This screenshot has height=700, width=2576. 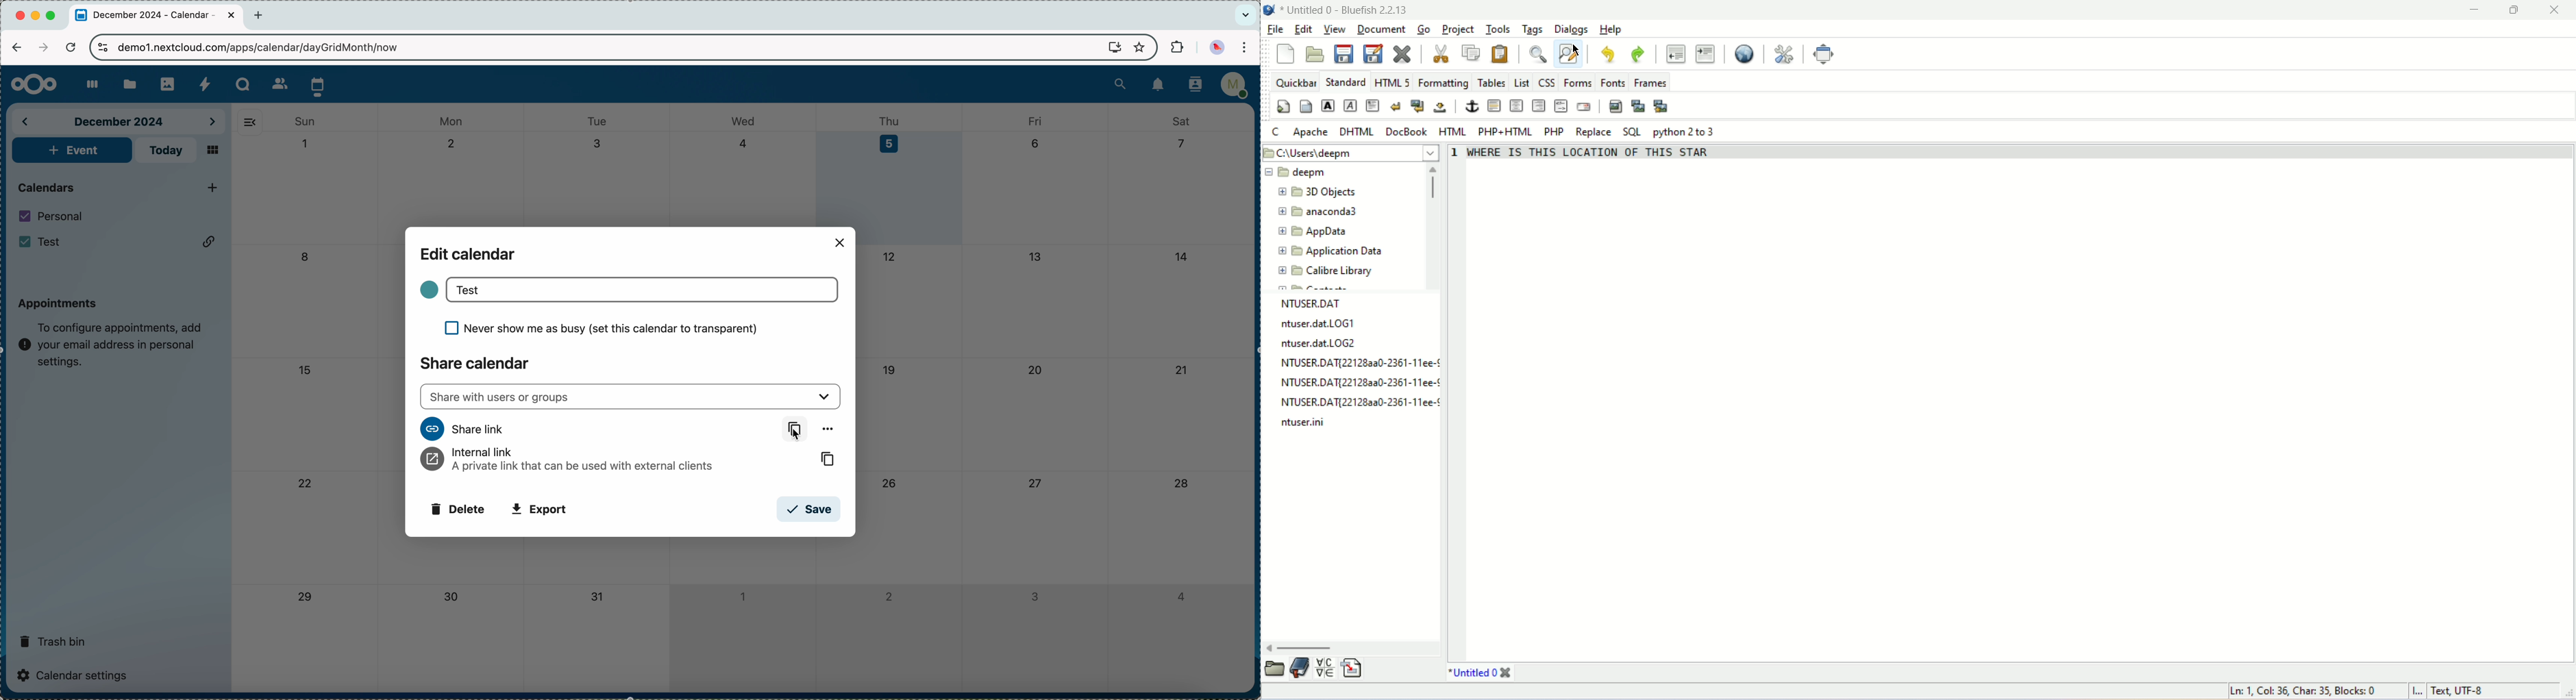 What do you see at coordinates (54, 638) in the screenshot?
I see `trash bin` at bounding box center [54, 638].